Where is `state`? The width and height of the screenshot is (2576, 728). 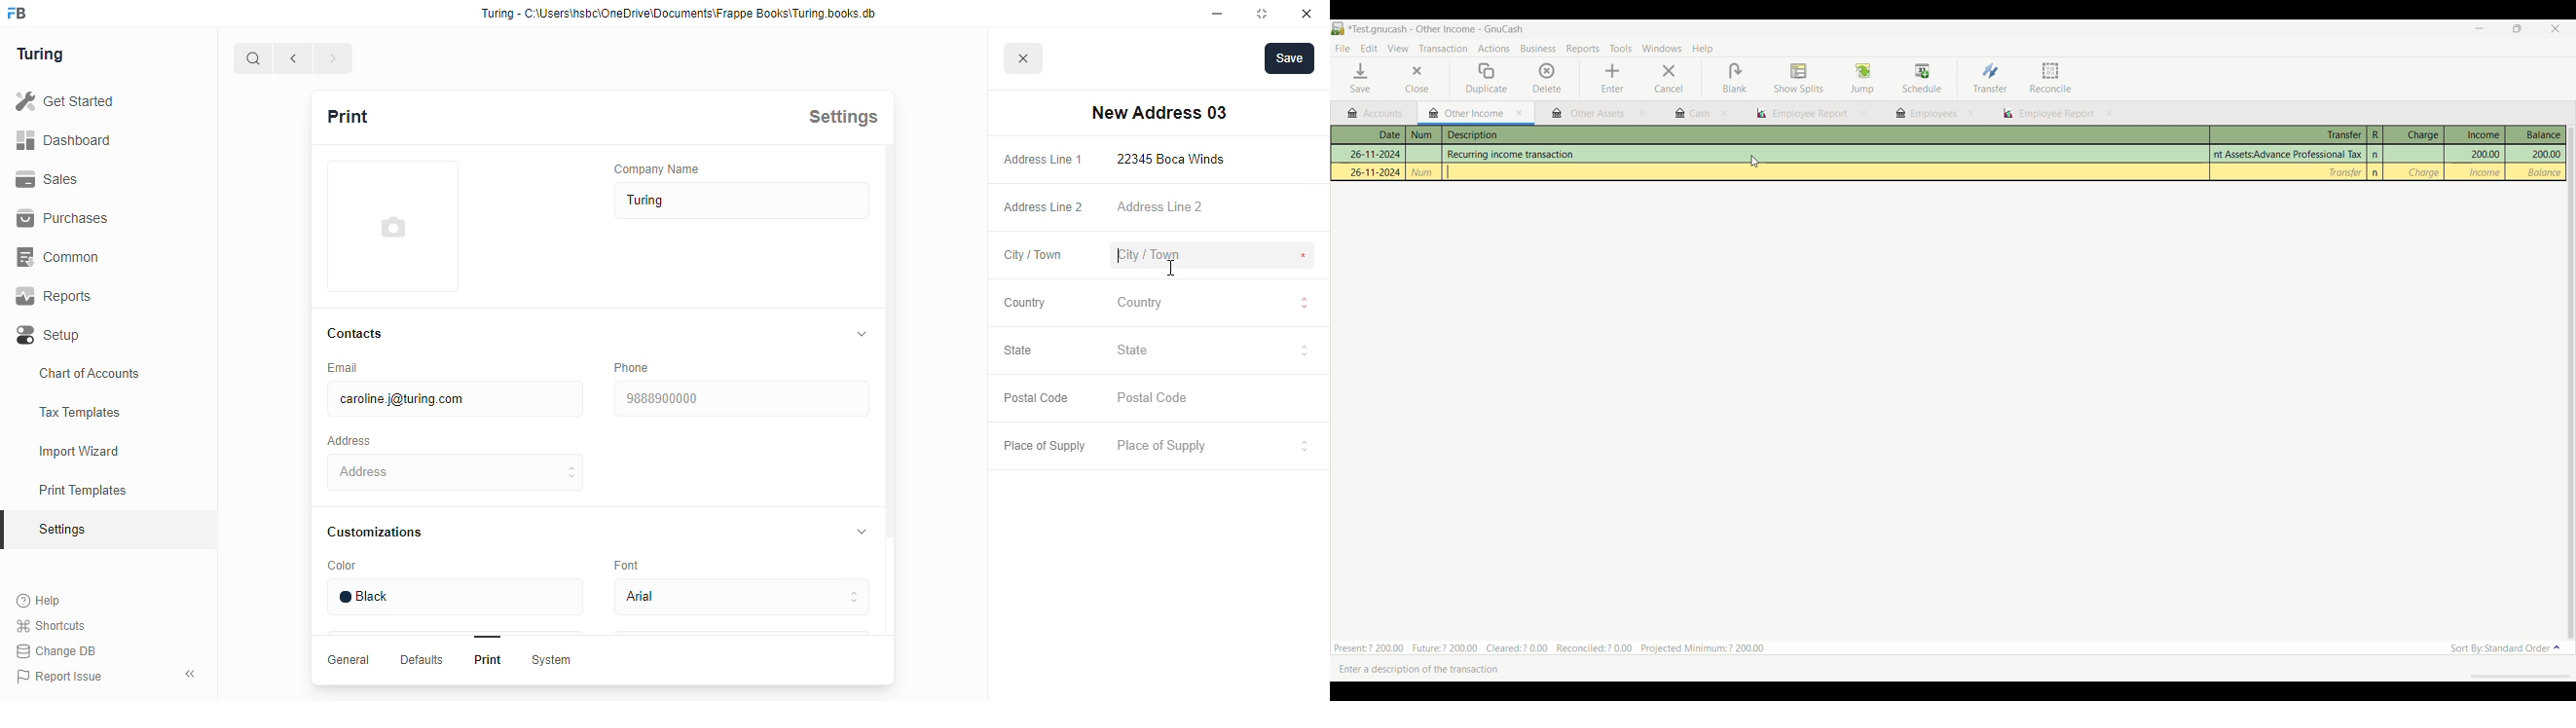 state is located at coordinates (1018, 350).